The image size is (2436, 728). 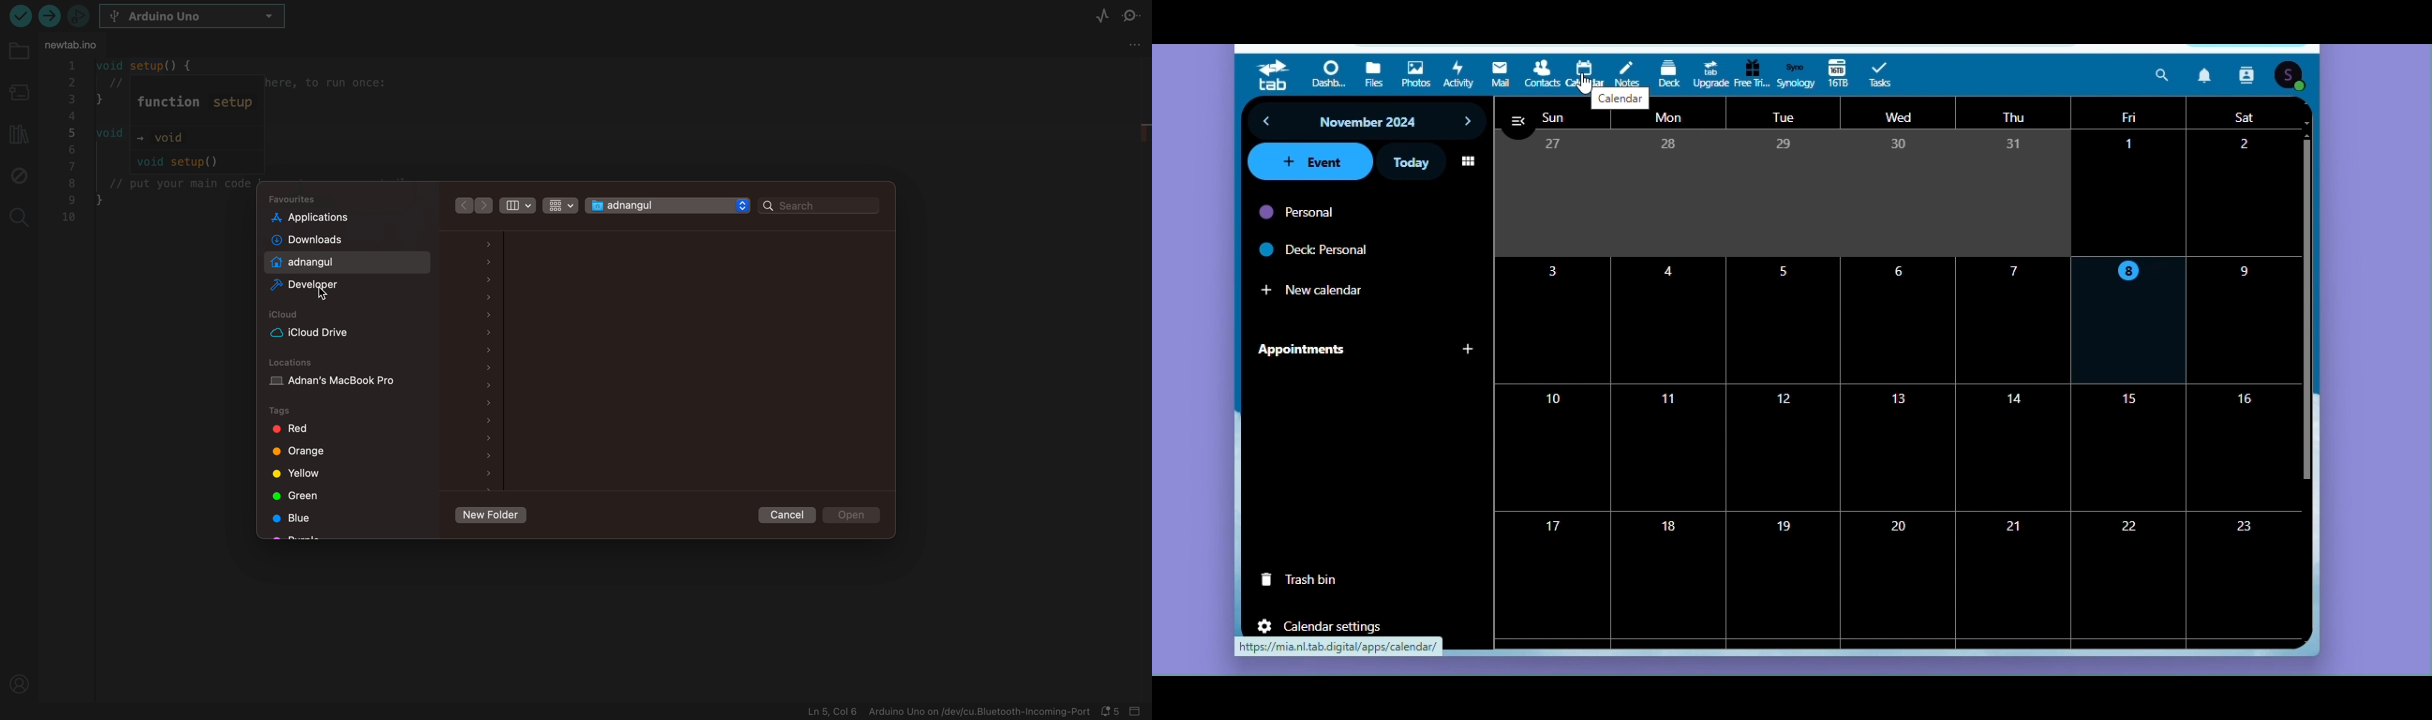 I want to click on Synology, so click(x=1795, y=74).